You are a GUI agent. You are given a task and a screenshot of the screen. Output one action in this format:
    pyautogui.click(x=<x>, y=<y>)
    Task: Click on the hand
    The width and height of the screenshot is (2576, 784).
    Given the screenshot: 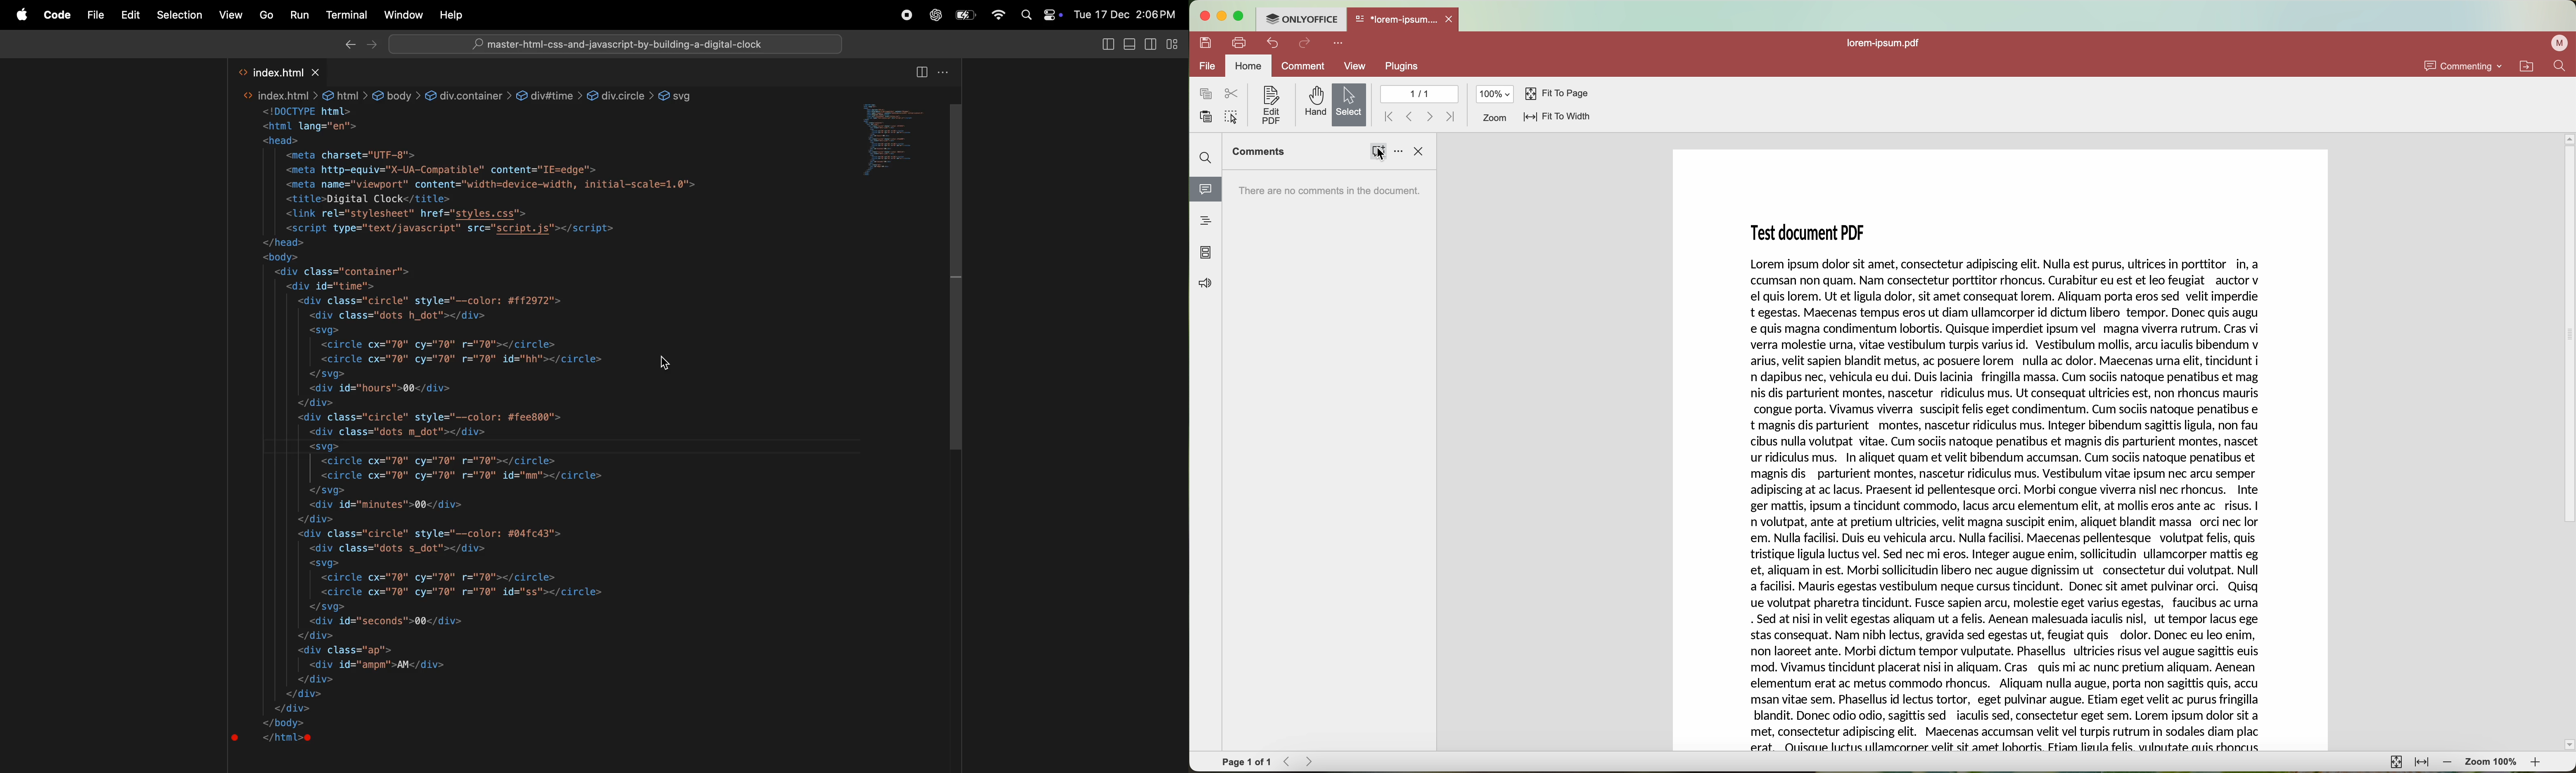 What is the action you would take?
    pyautogui.click(x=1314, y=102)
    